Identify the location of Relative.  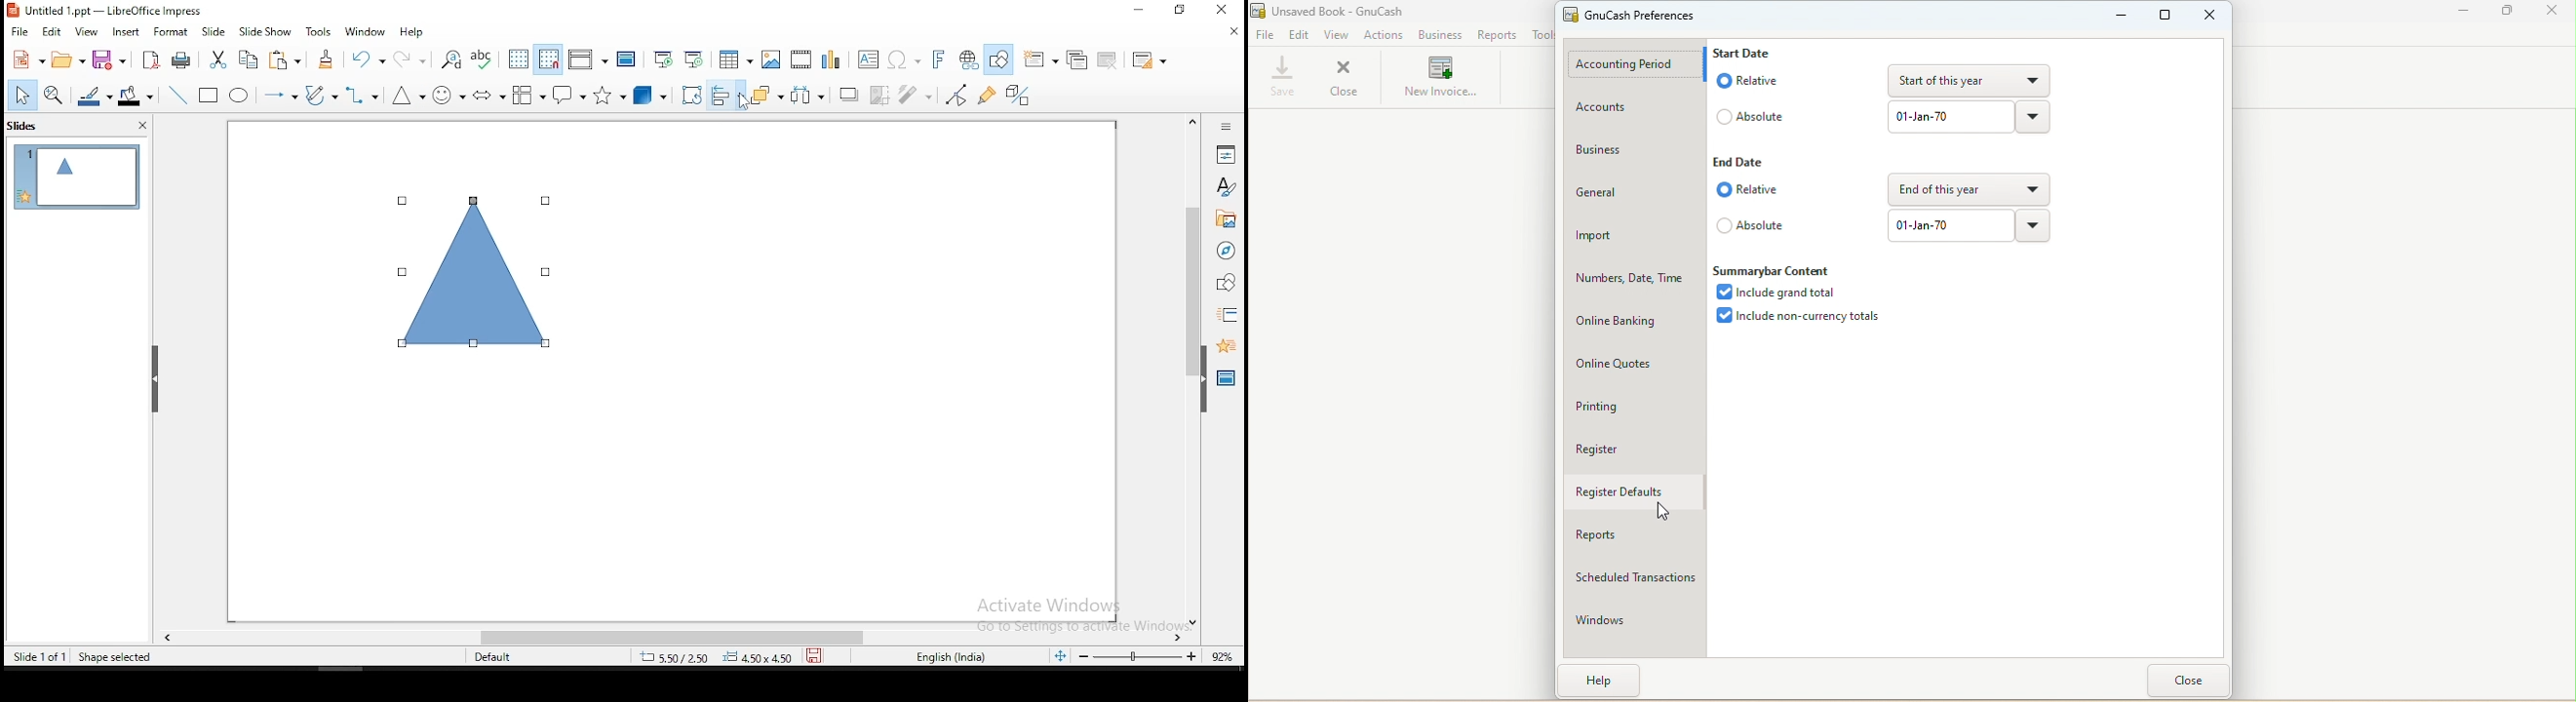
(1747, 190).